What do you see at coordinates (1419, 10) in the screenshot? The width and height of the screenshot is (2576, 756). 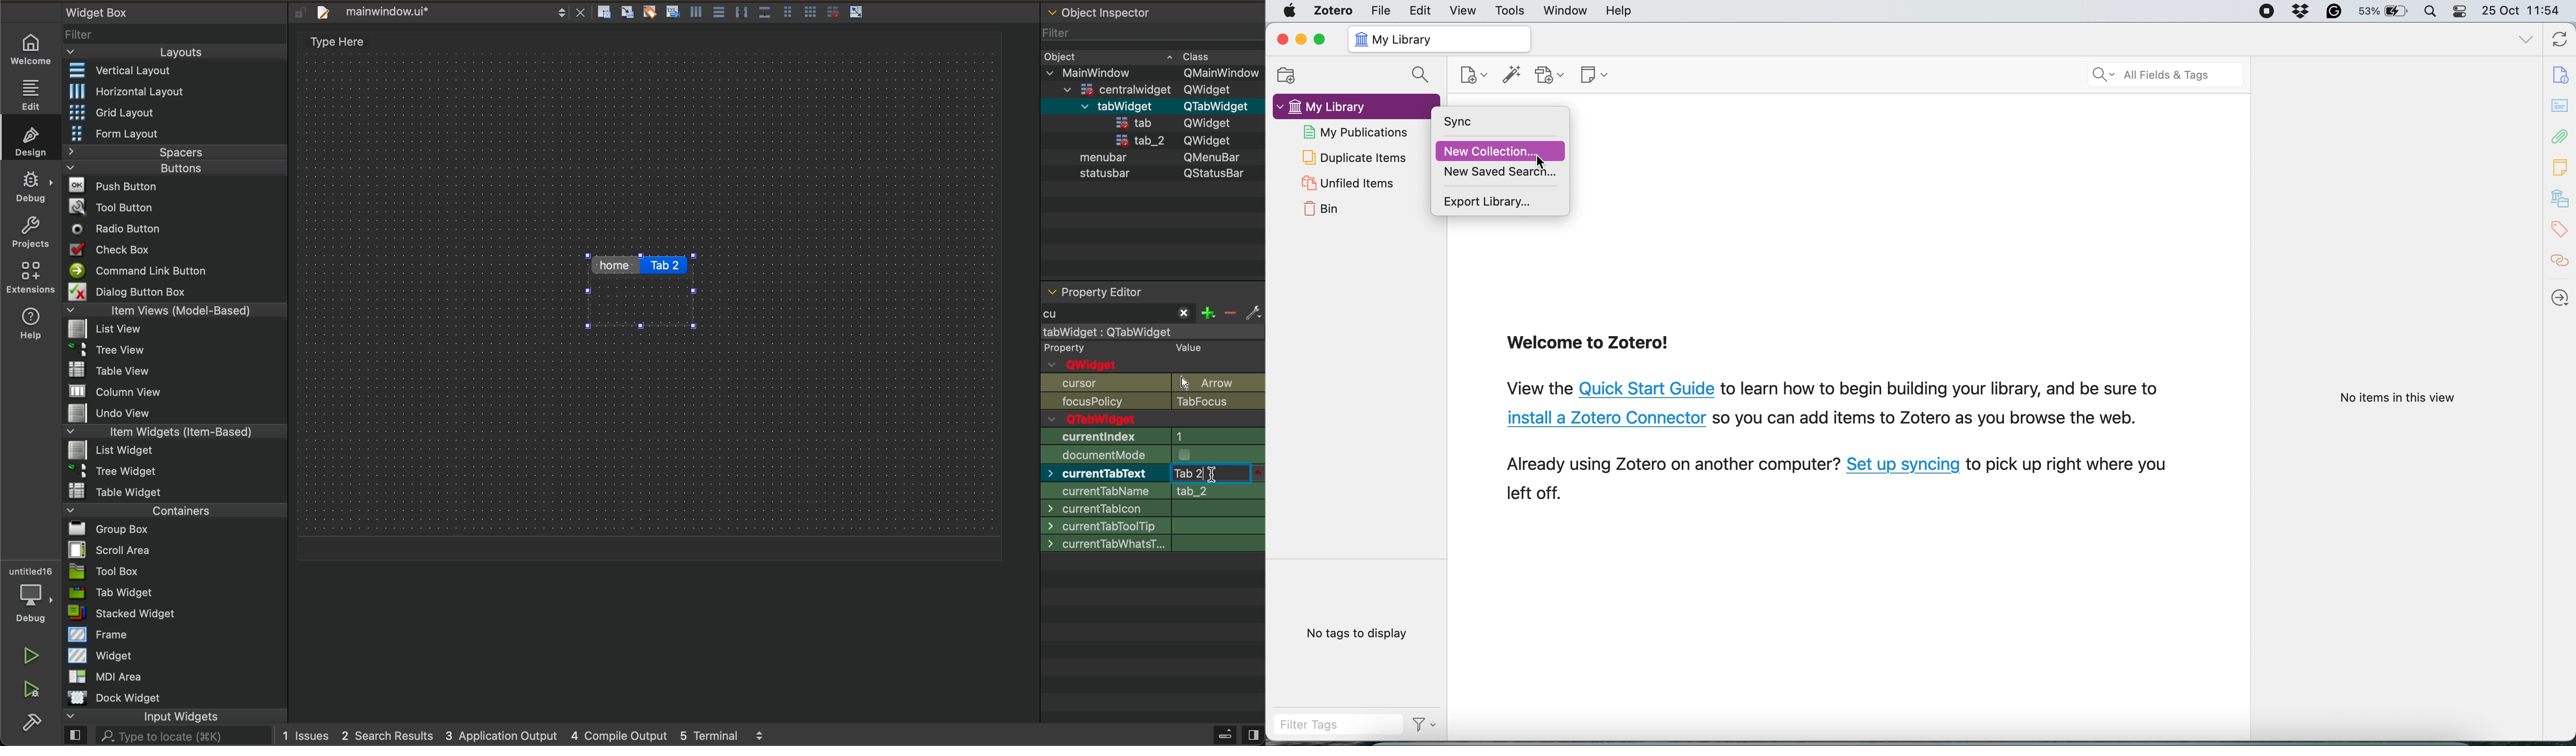 I see `edit` at bounding box center [1419, 10].